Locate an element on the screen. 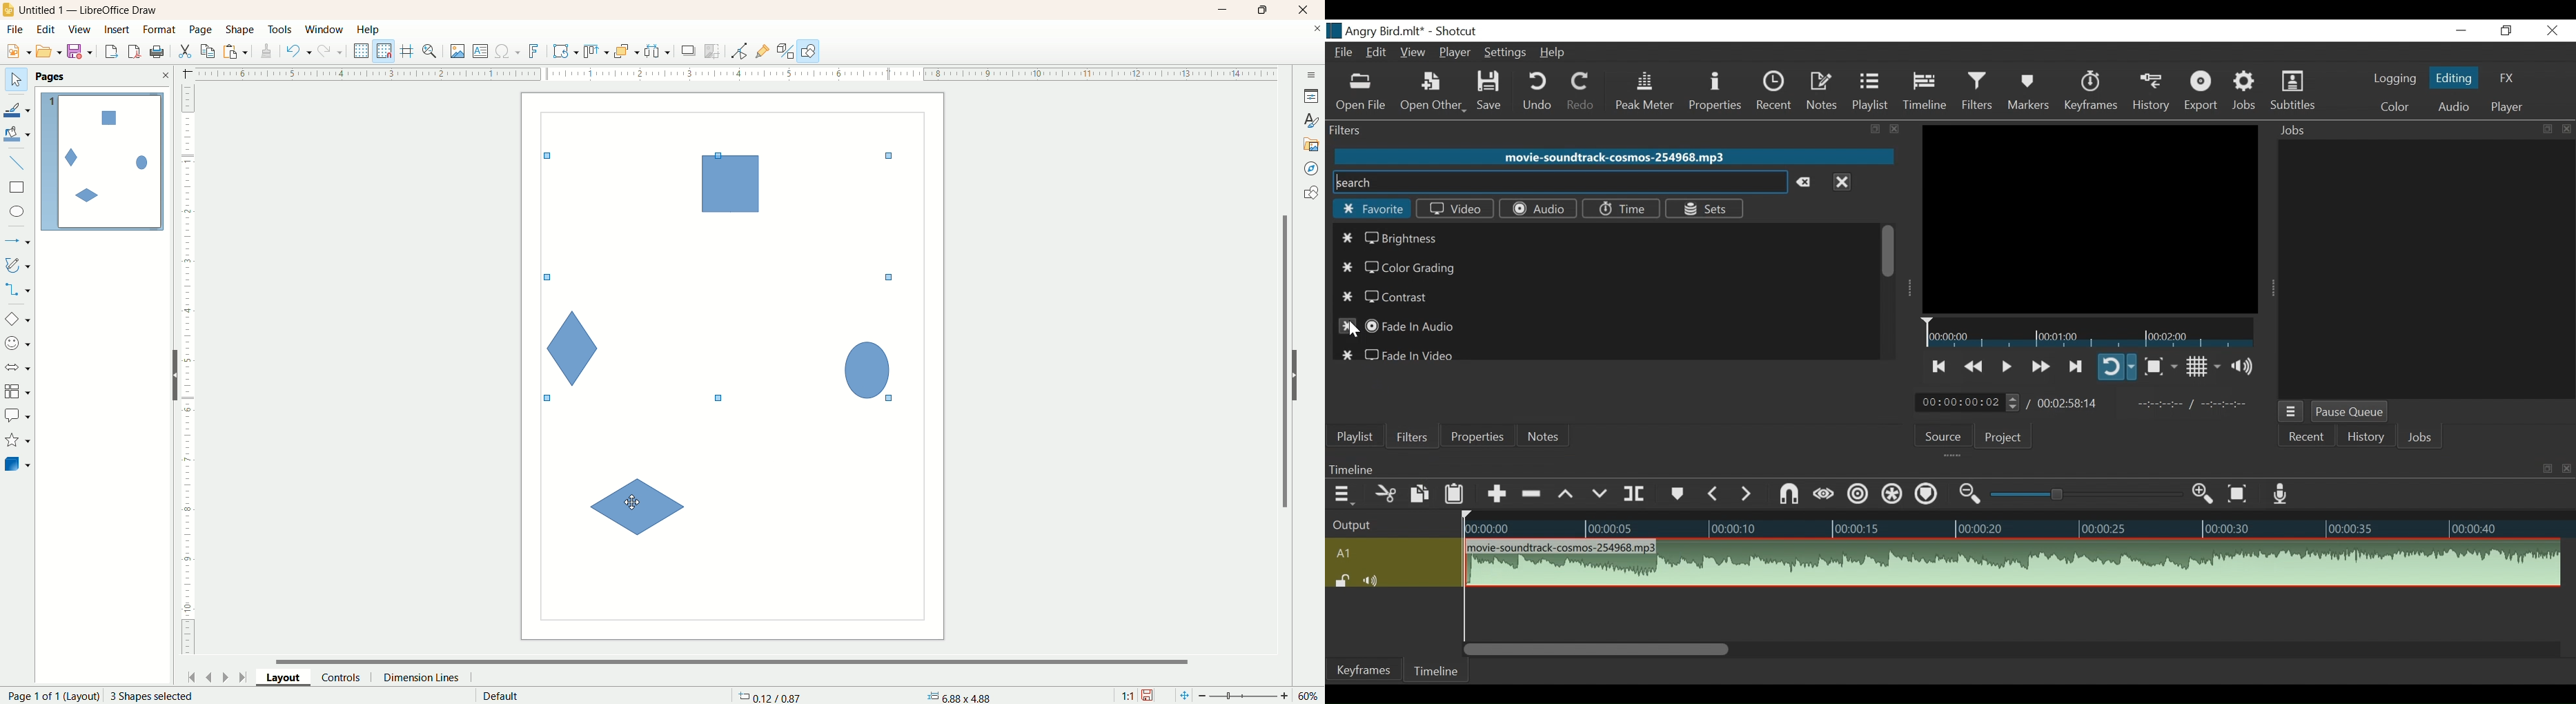  Favorite is located at coordinates (1371, 211).